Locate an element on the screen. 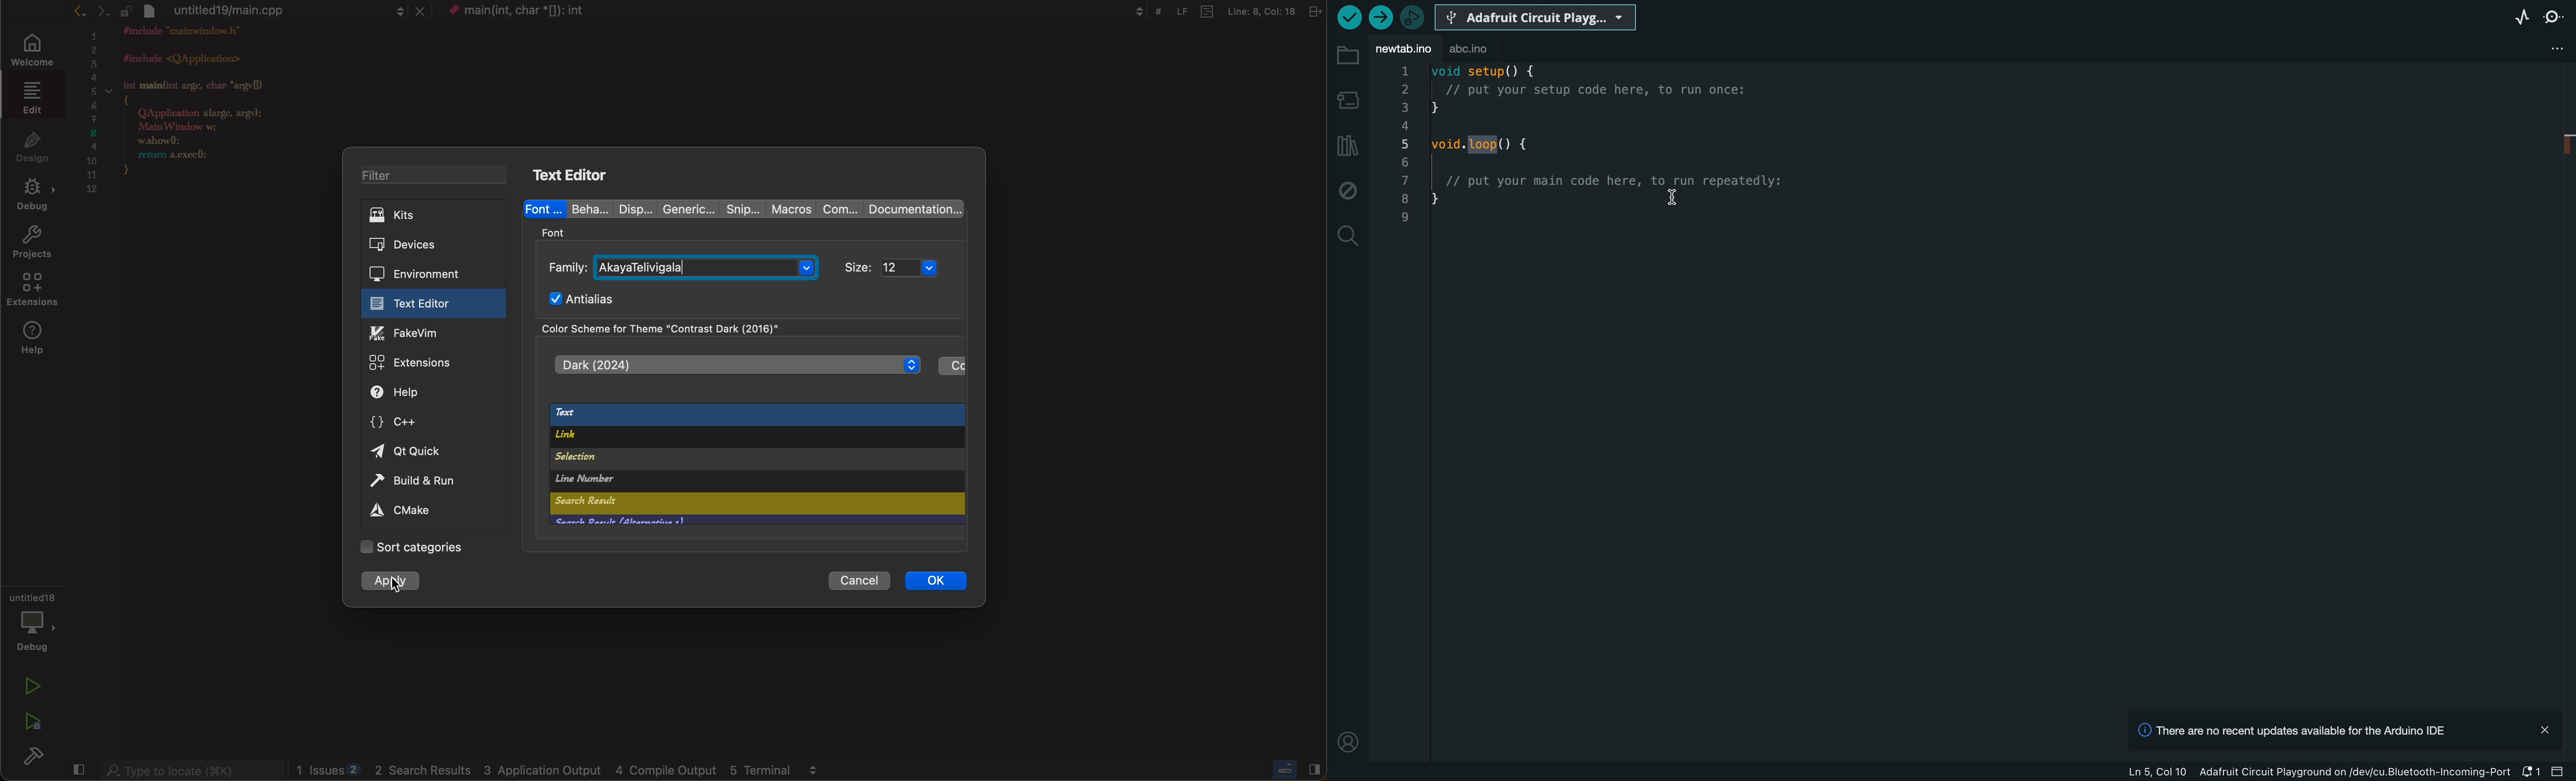  text editor is located at coordinates (576, 173).